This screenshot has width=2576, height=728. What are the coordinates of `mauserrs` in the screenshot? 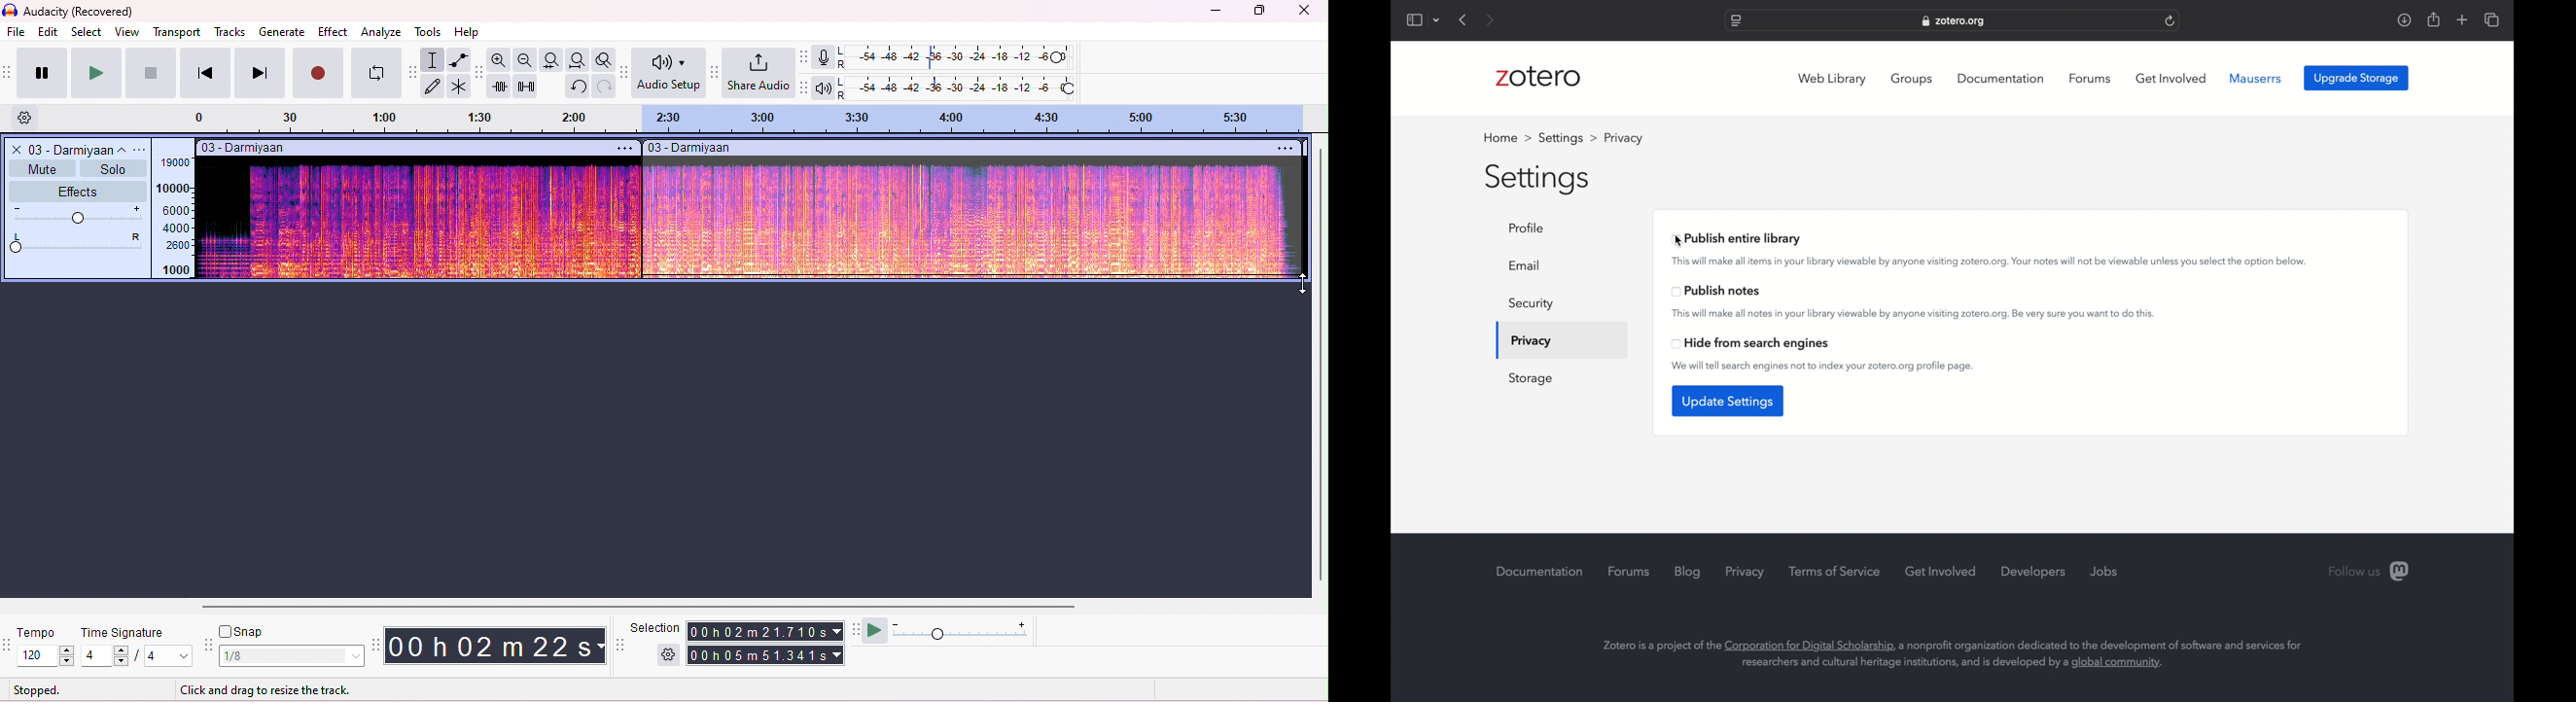 It's located at (2256, 79).